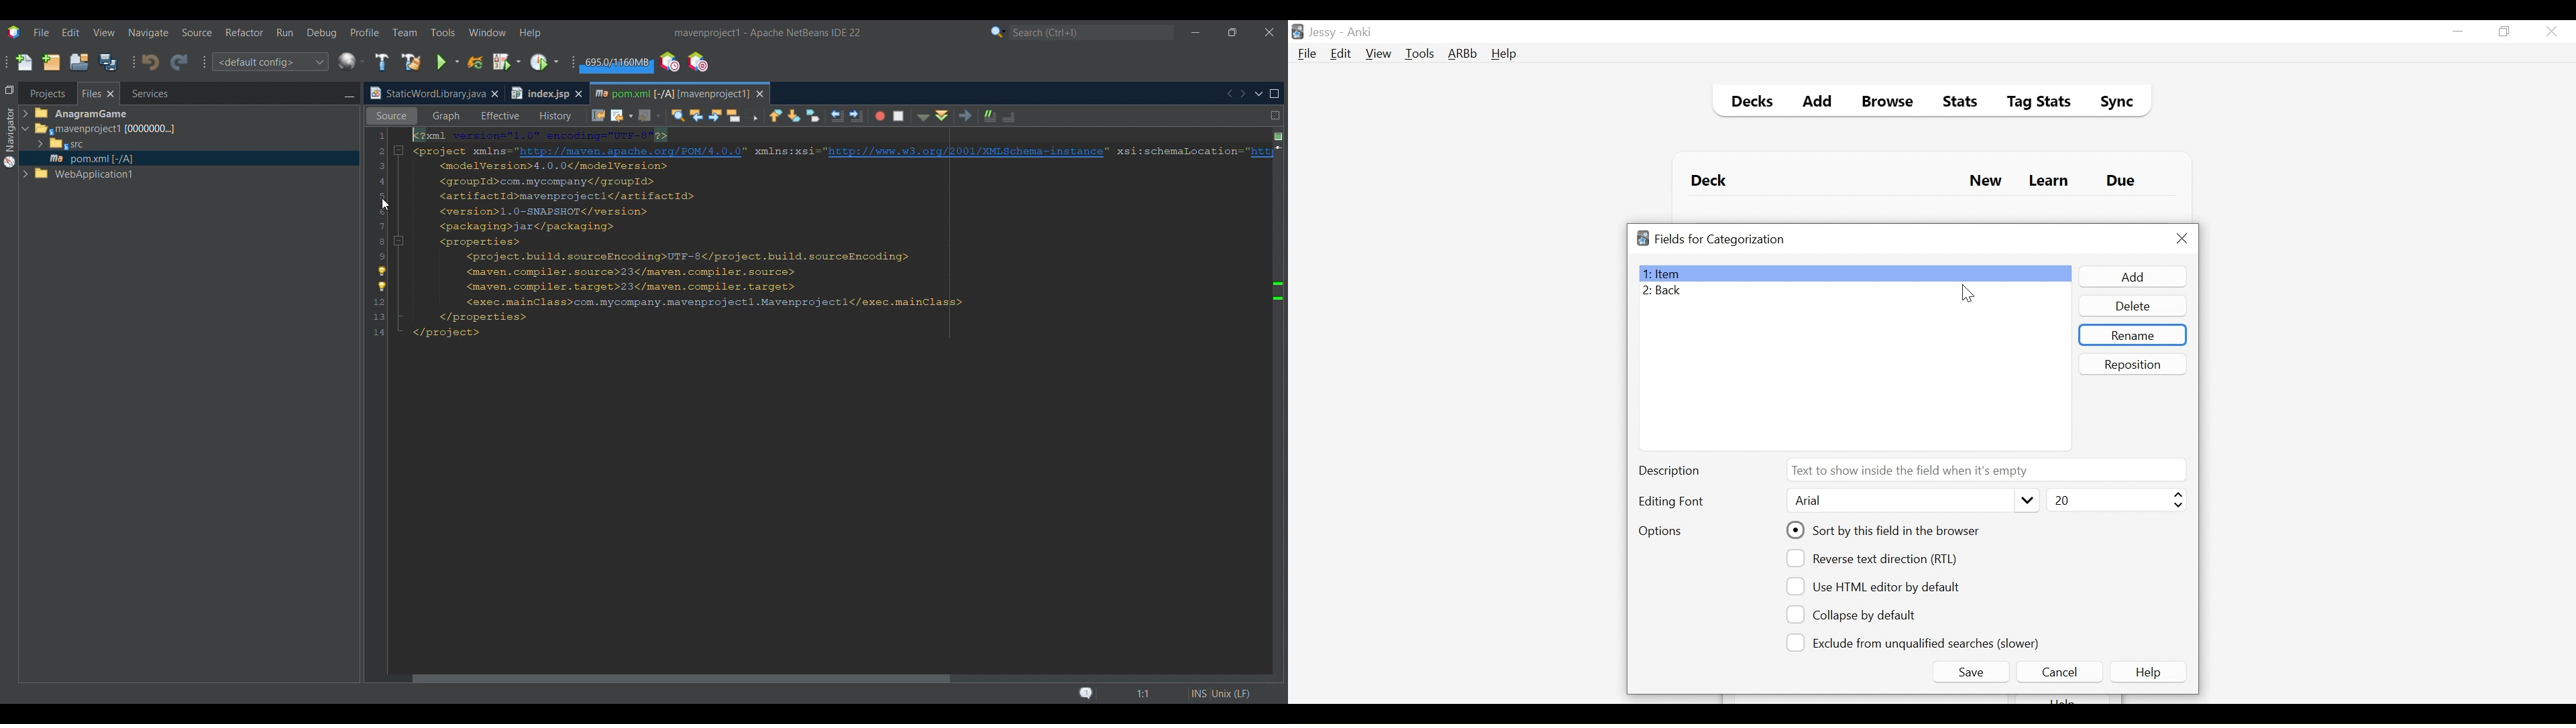 Image resolution: width=2576 pixels, height=728 pixels. I want to click on Field for Categorization, so click(1720, 239).